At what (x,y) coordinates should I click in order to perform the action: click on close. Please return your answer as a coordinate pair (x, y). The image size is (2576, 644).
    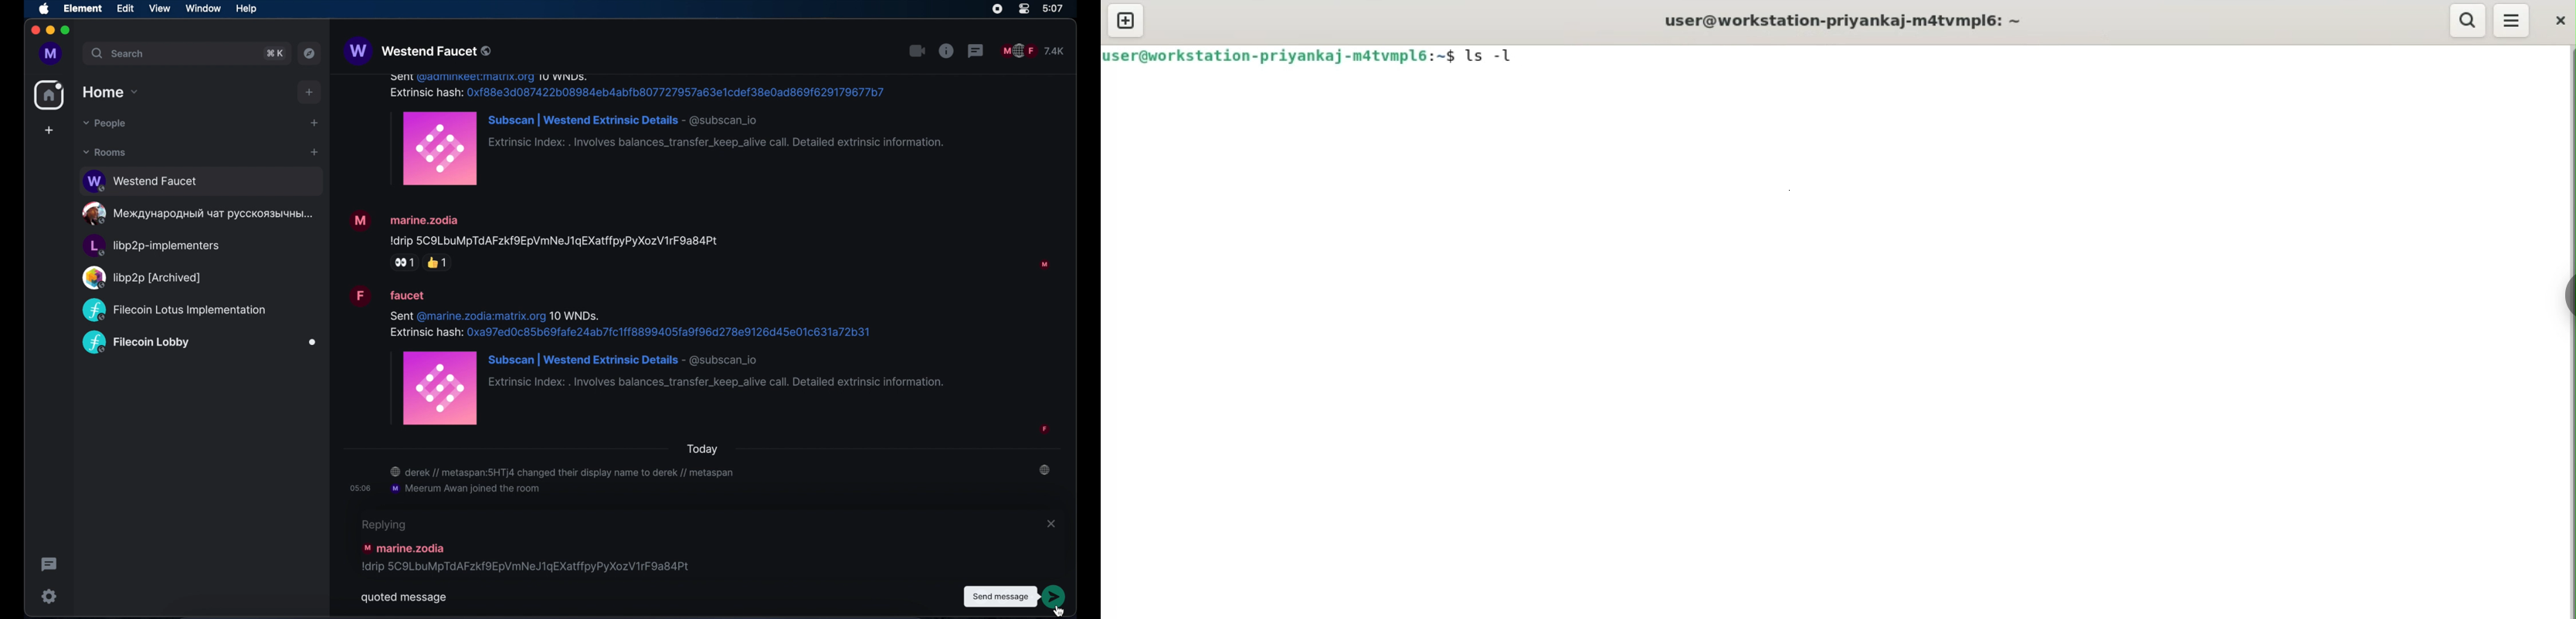
    Looking at the image, I should click on (34, 30).